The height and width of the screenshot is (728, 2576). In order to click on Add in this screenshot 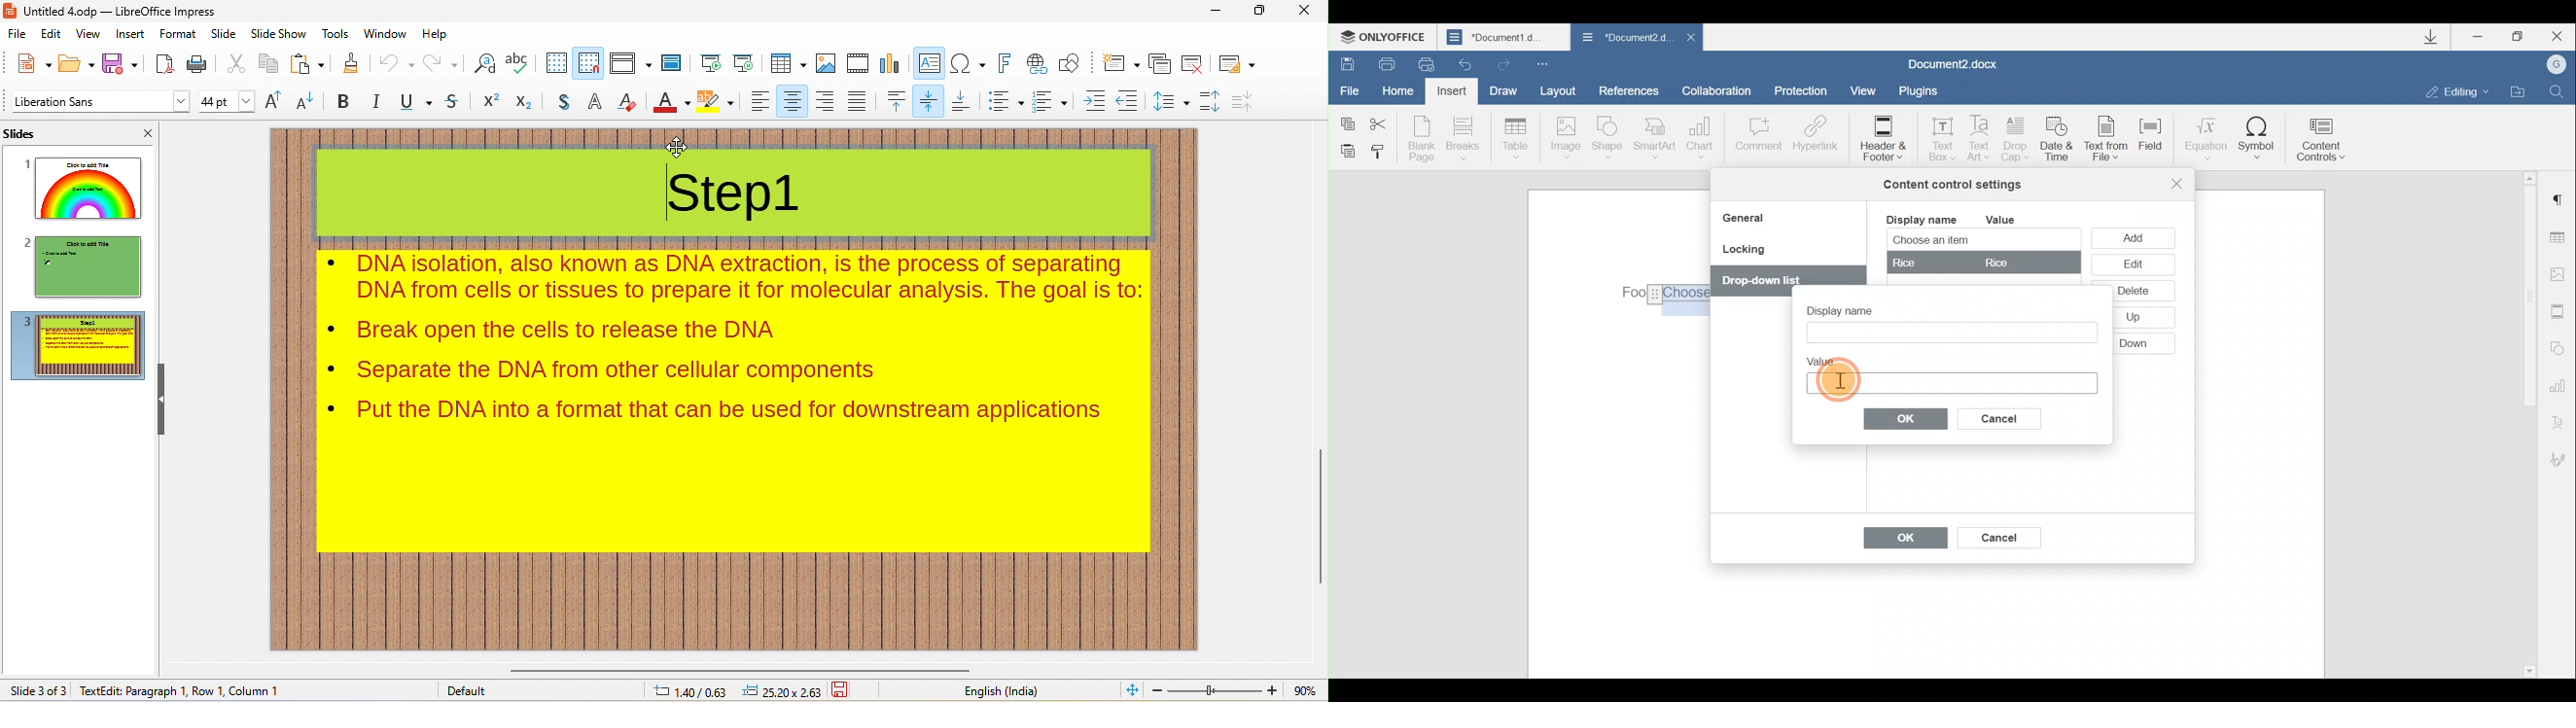, I will do `click(2136, 237)`.